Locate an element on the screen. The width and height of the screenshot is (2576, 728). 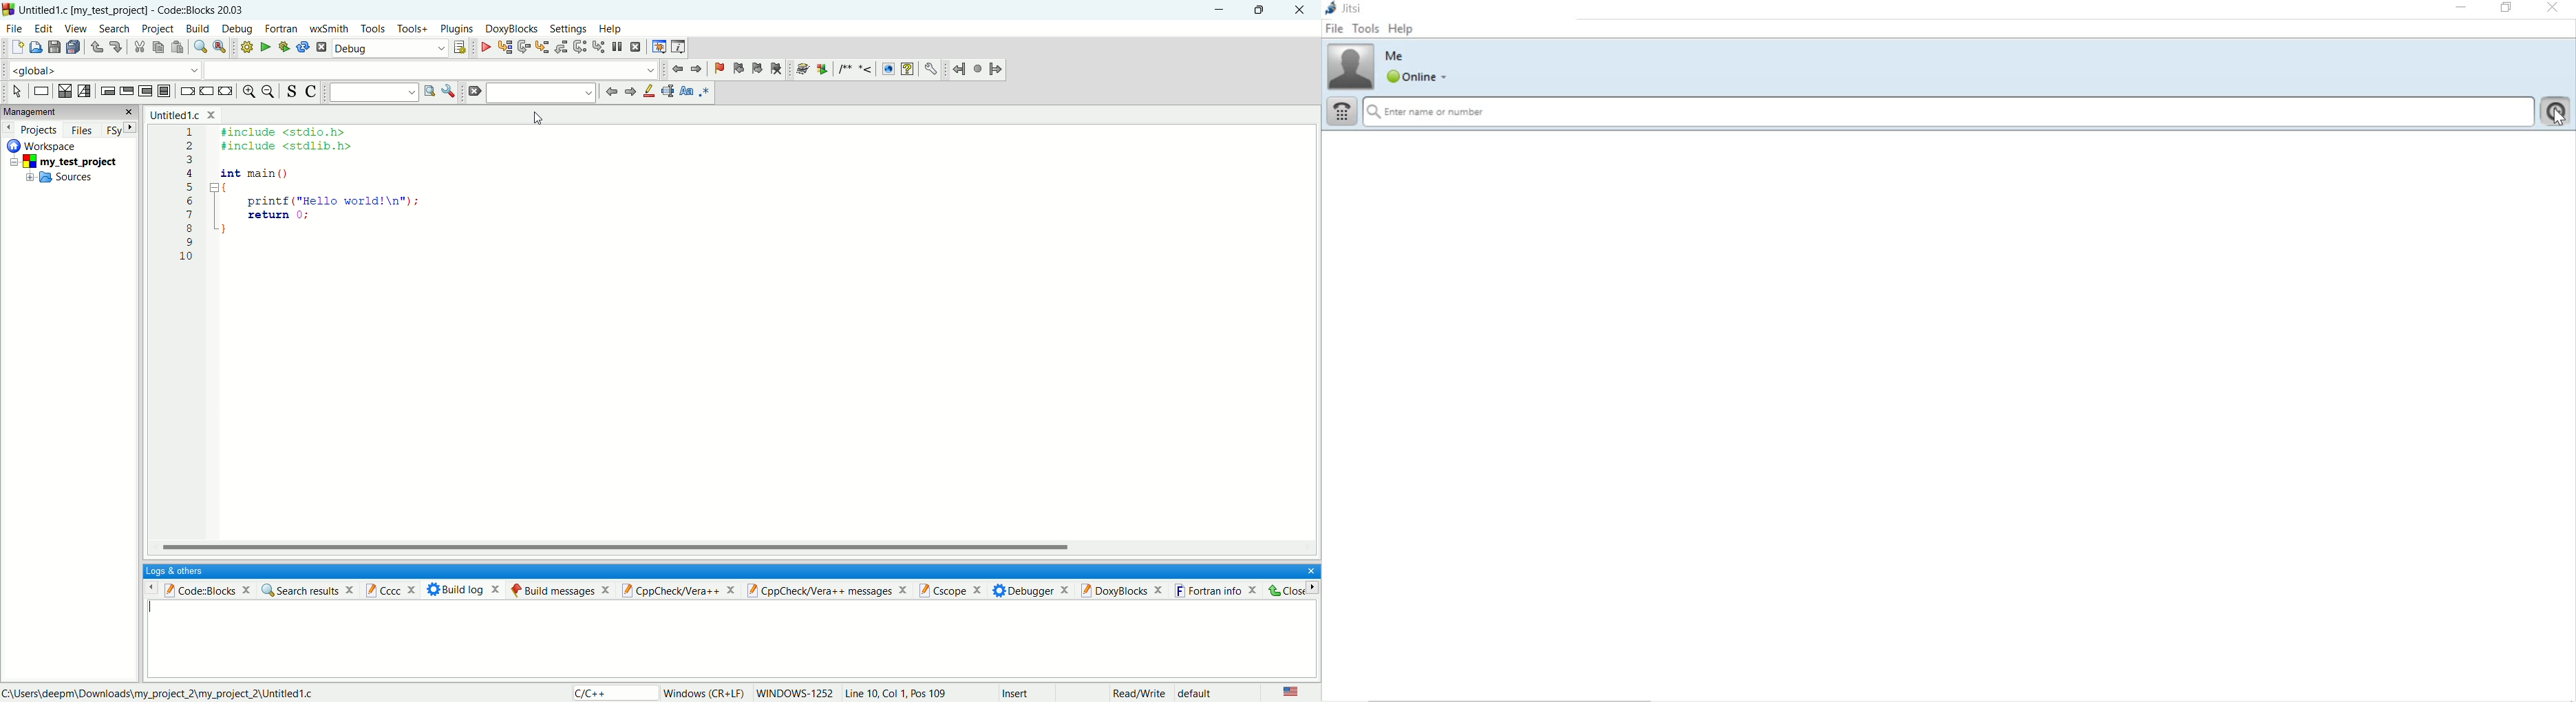
rebuild is located at coordinates (303, 47).